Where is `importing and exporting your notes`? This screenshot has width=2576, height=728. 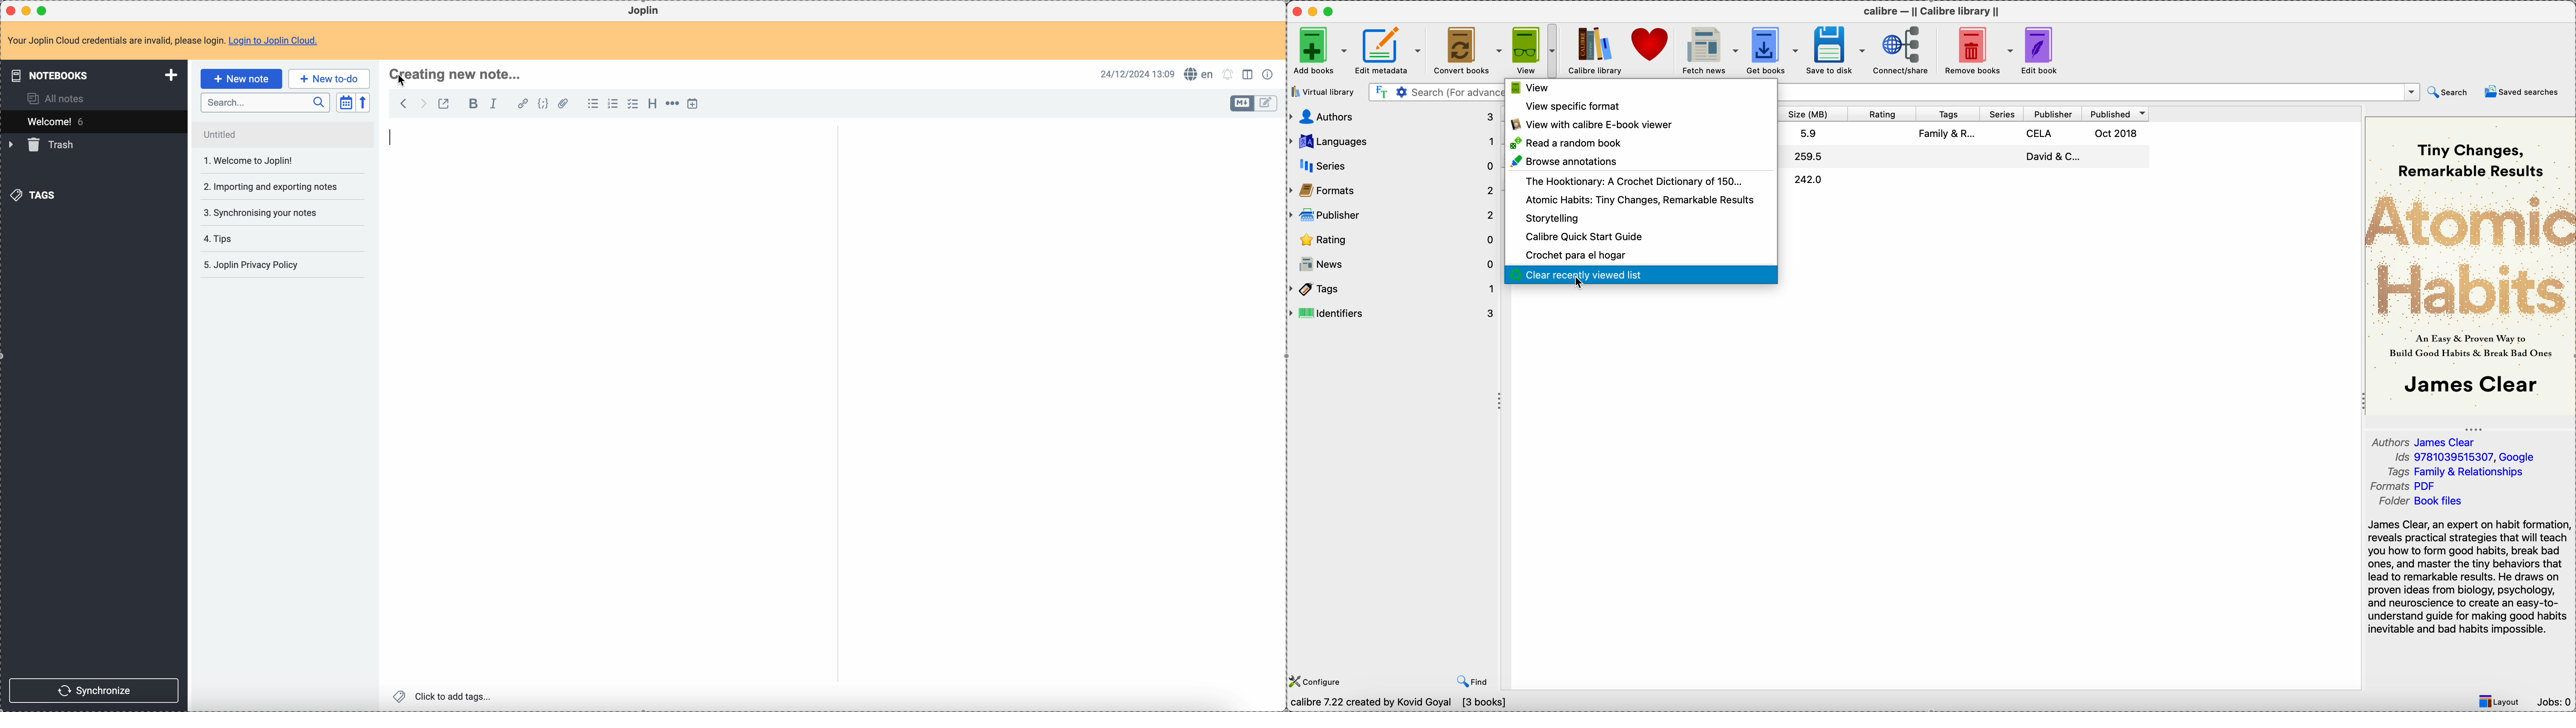
importing and exporting your notes is located at coordinates (269, 189).